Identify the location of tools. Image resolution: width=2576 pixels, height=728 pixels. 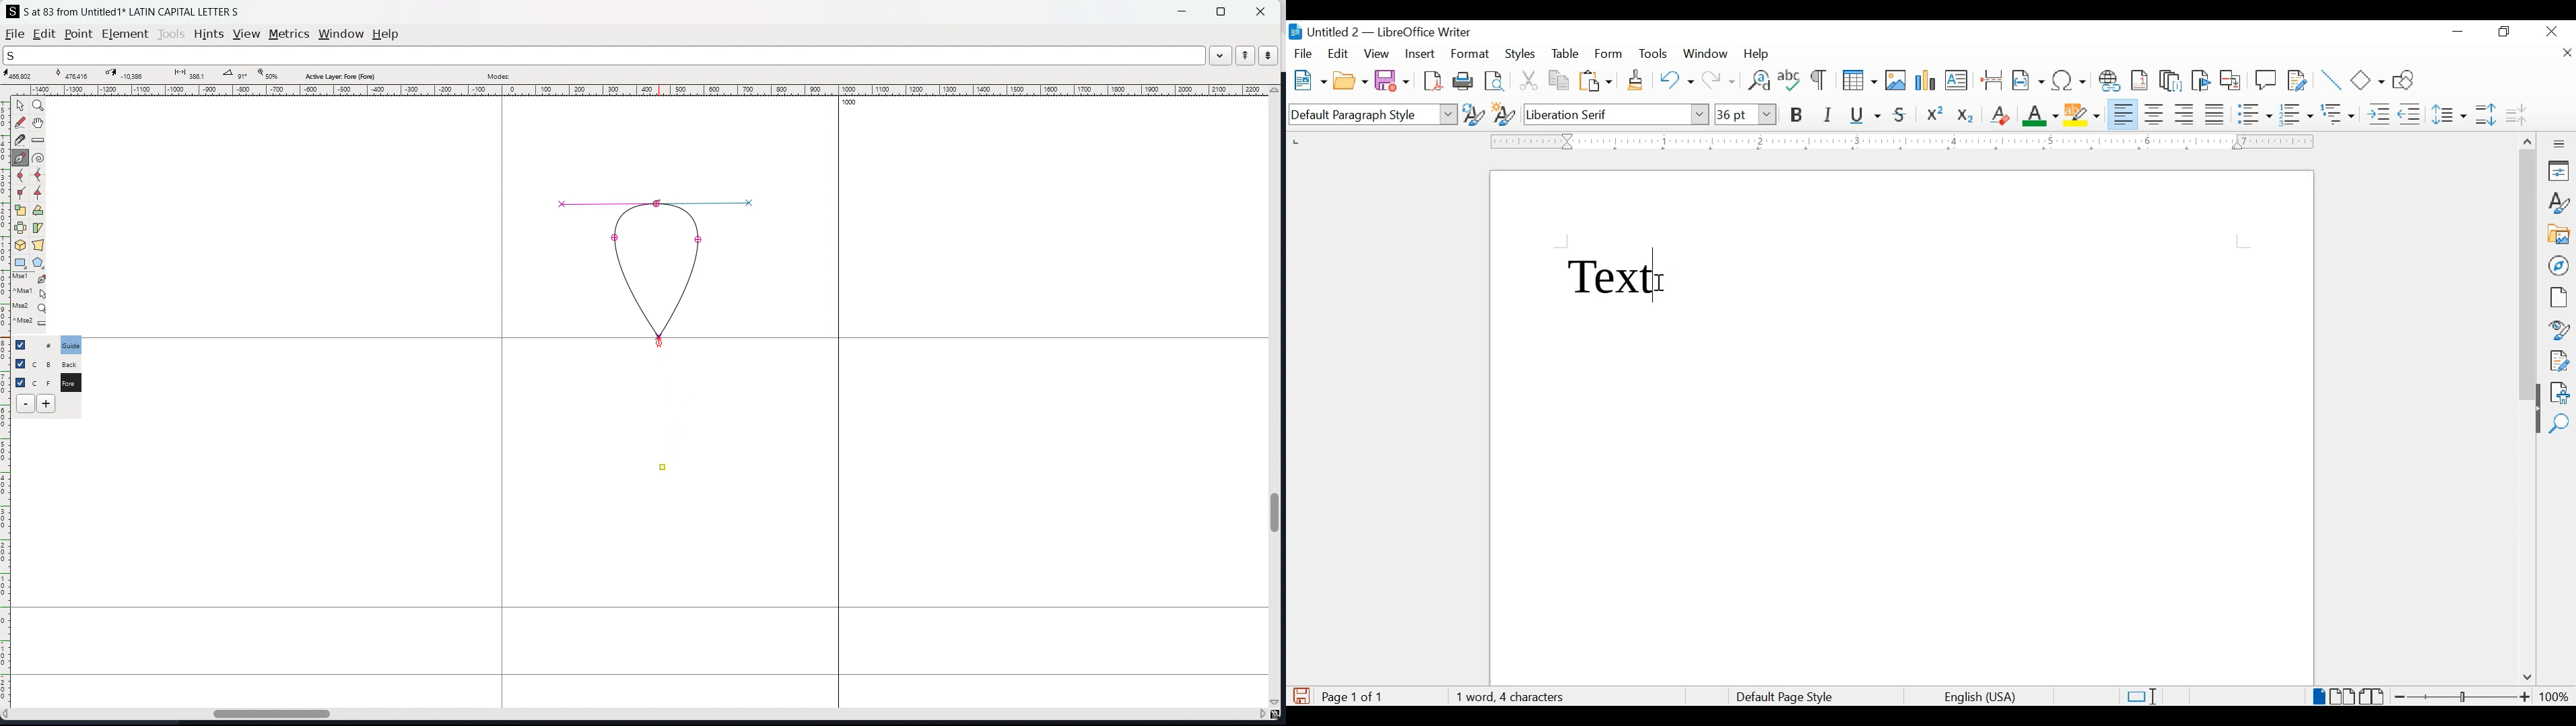
(1653, 53).